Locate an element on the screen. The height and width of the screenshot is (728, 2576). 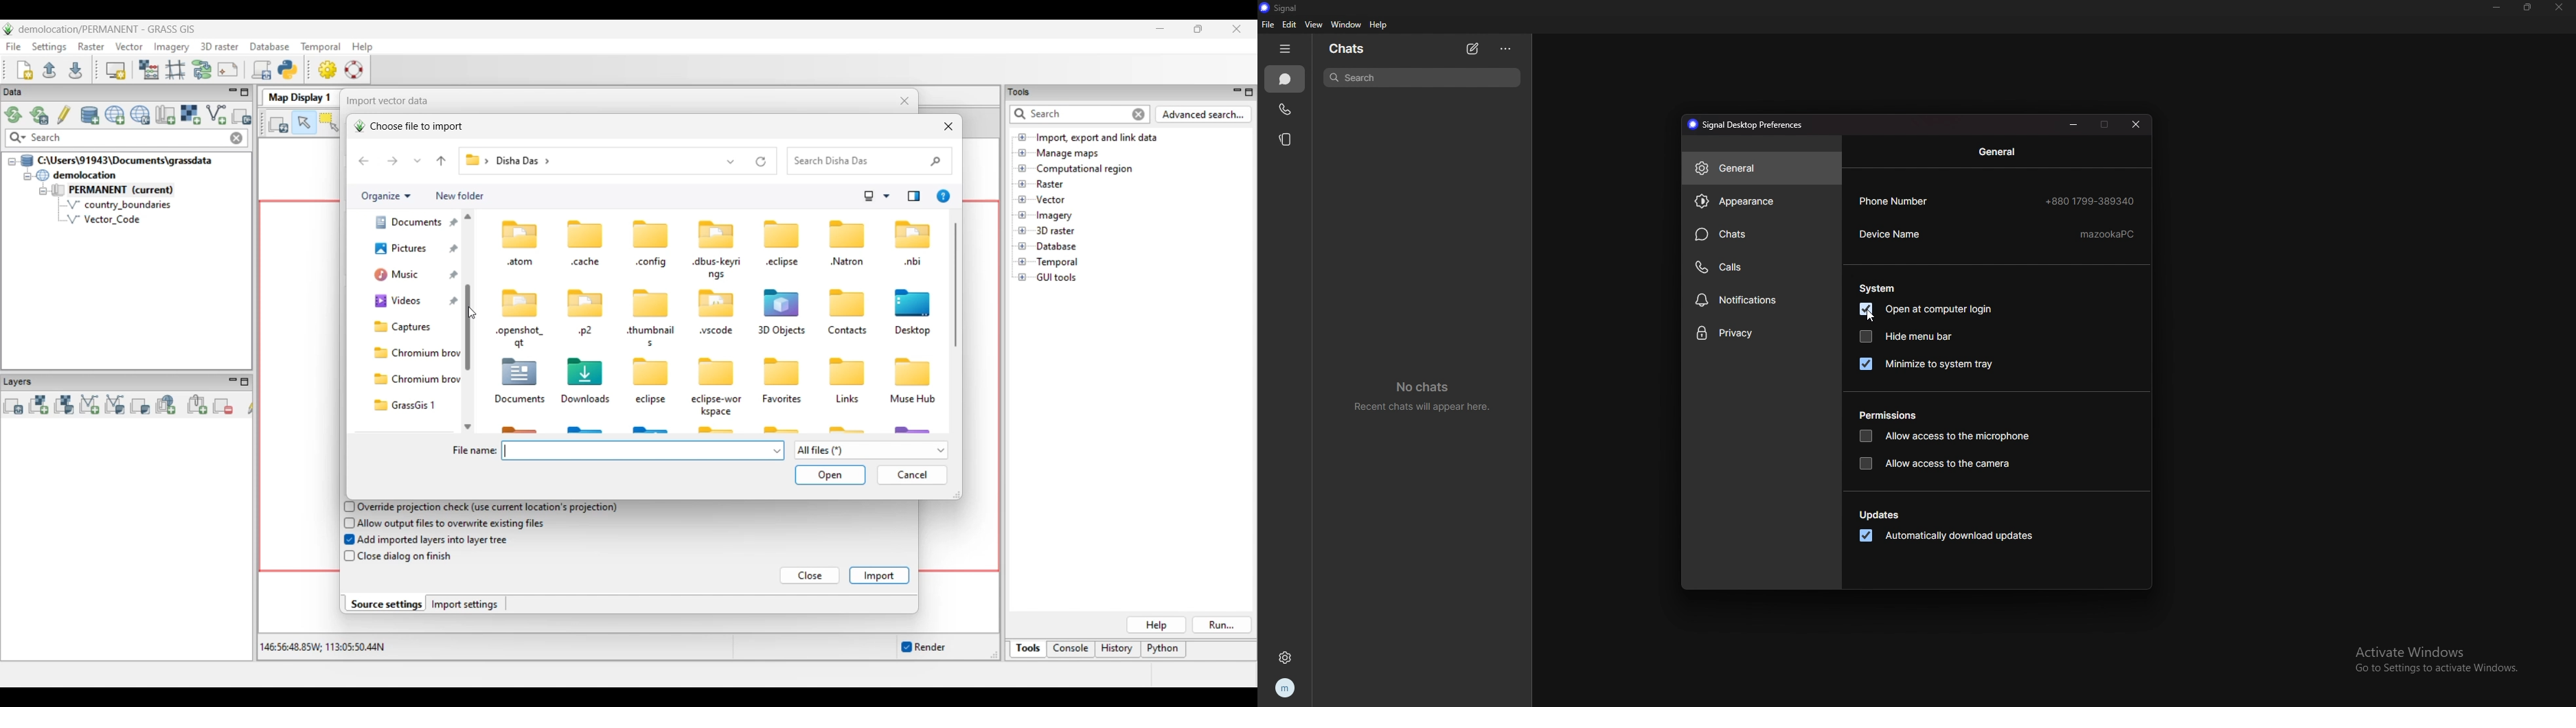
profile is located at coordinates (1284, 689).